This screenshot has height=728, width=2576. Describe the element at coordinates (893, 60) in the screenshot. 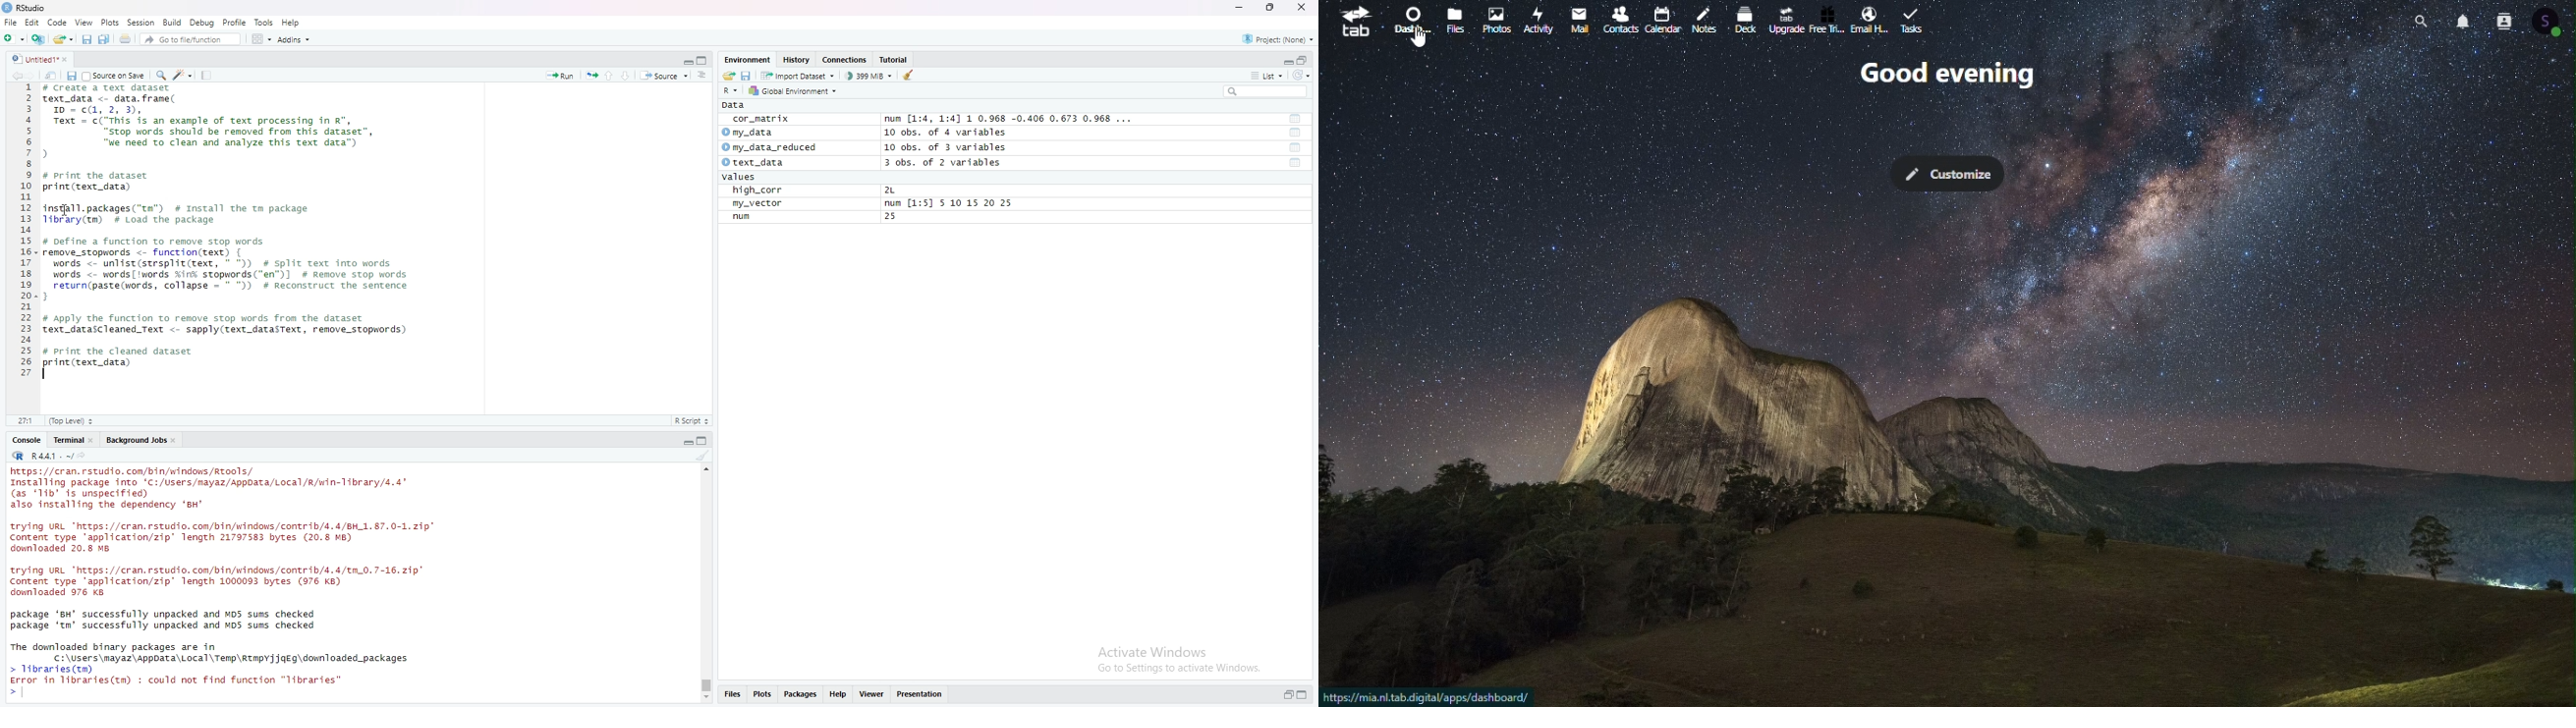

I see `tutorial` at that location.